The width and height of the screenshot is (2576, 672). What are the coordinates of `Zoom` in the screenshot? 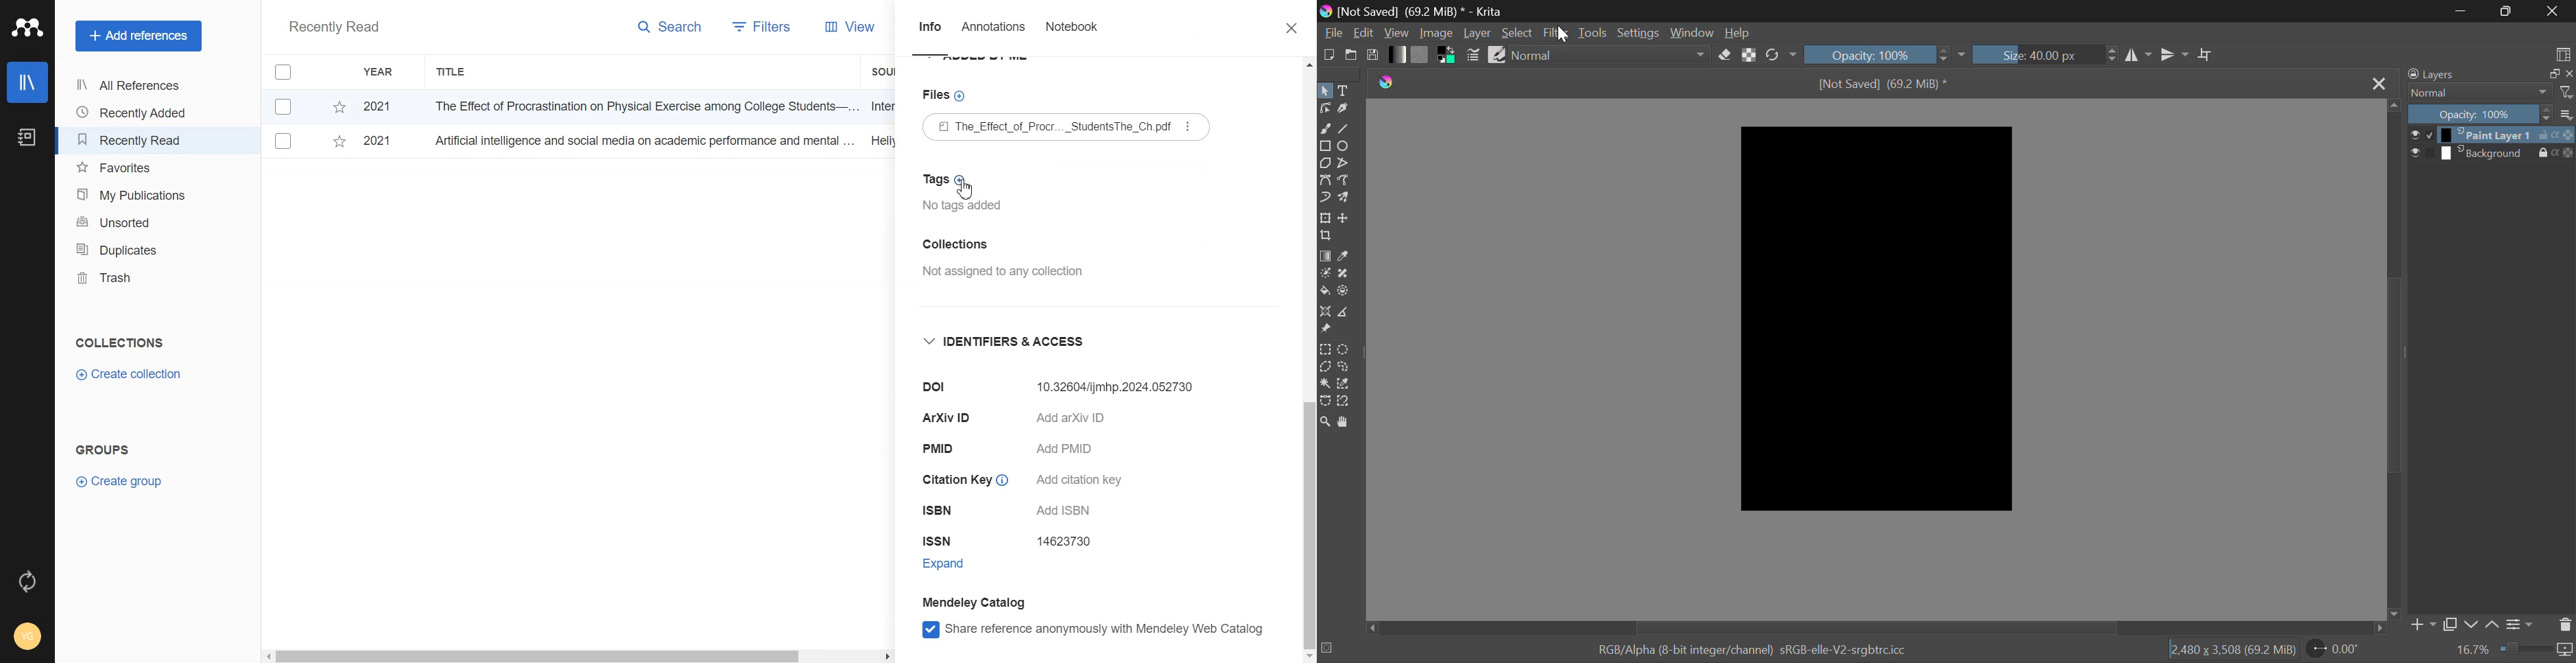 It's located at (2538, 652).